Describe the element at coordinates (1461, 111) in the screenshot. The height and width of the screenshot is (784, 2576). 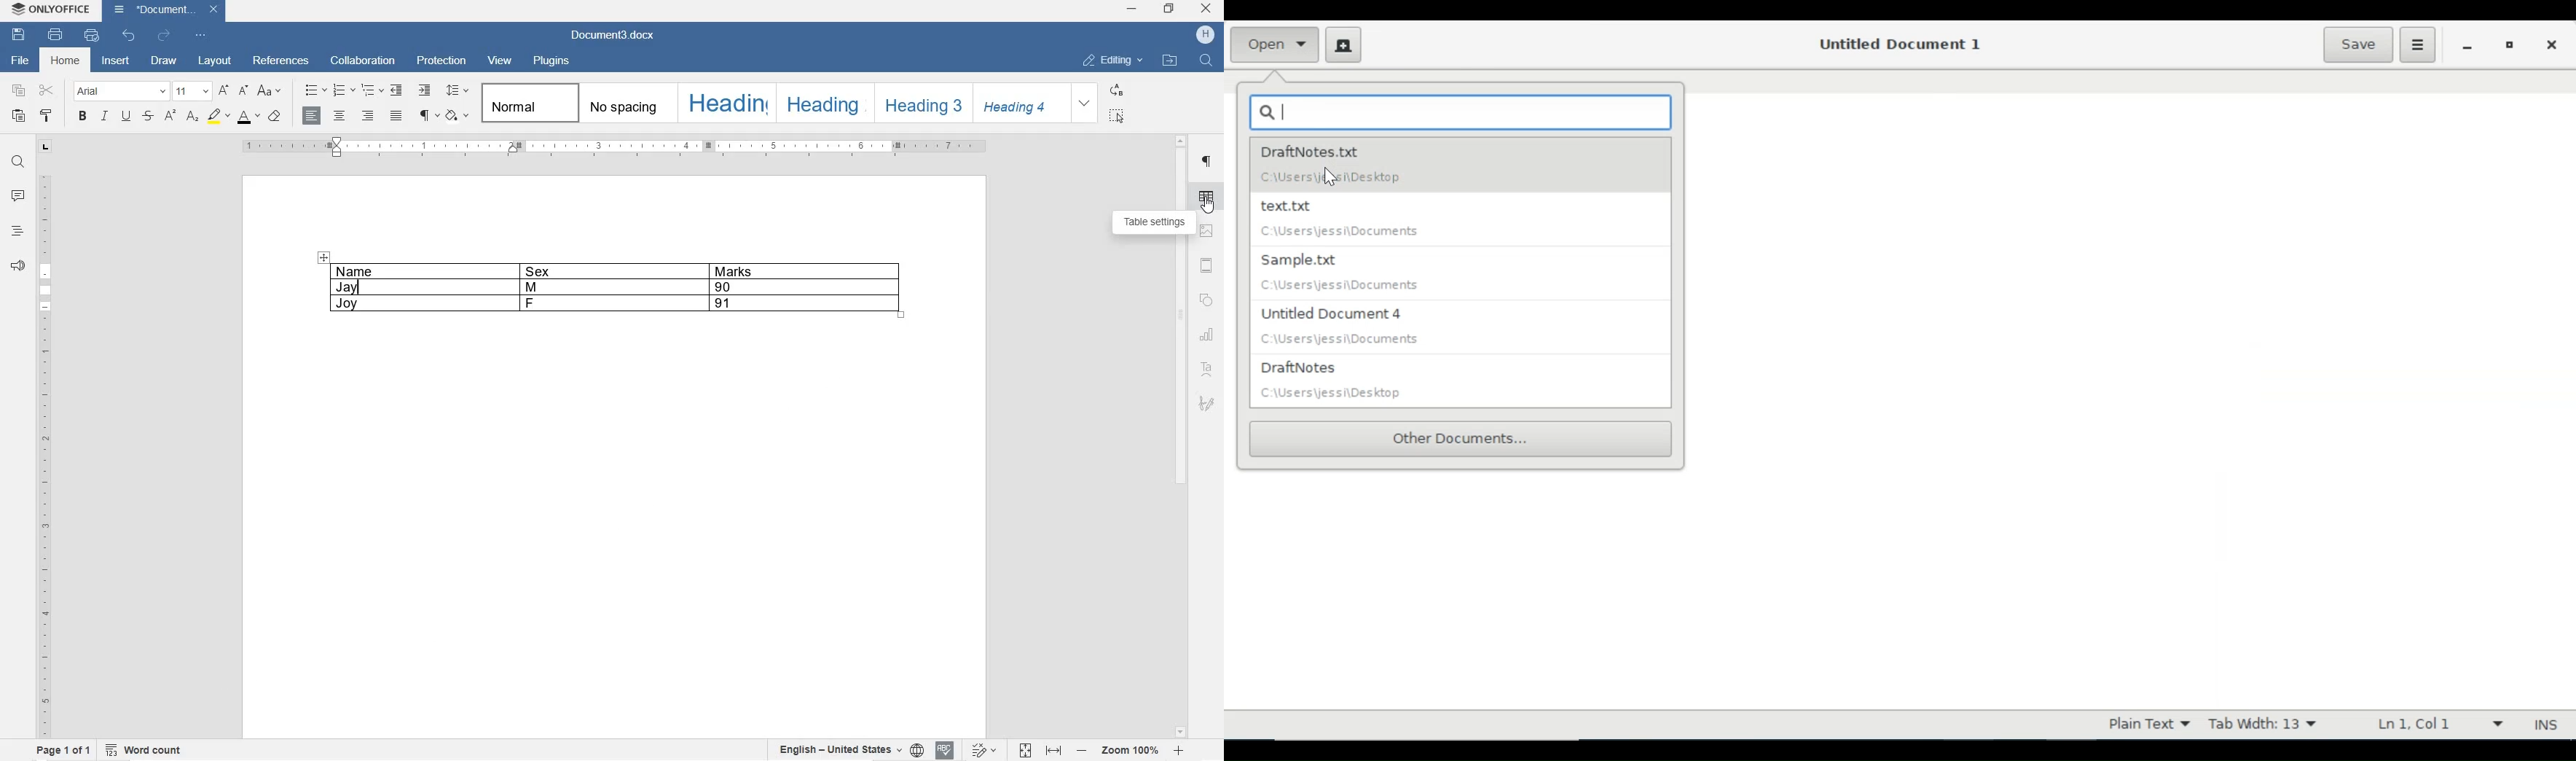
I see `Enter document name` at that location.